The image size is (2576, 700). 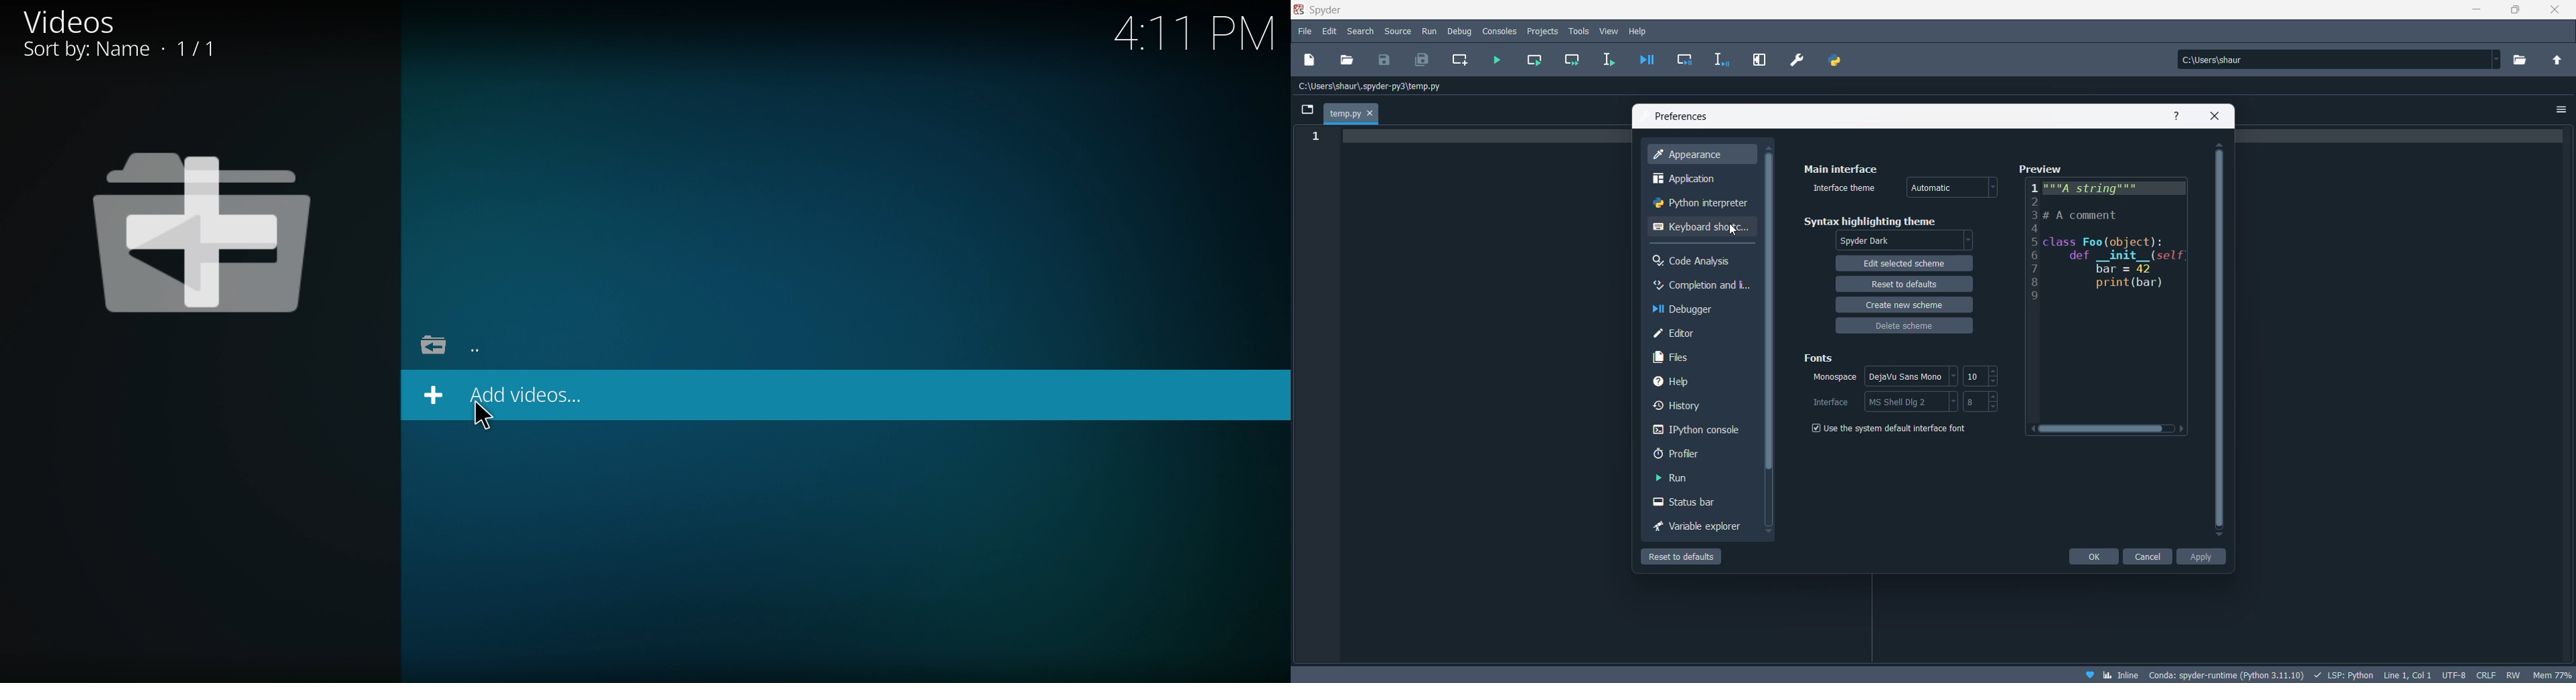 I want to click on increment , so click(x=1996, y=397).